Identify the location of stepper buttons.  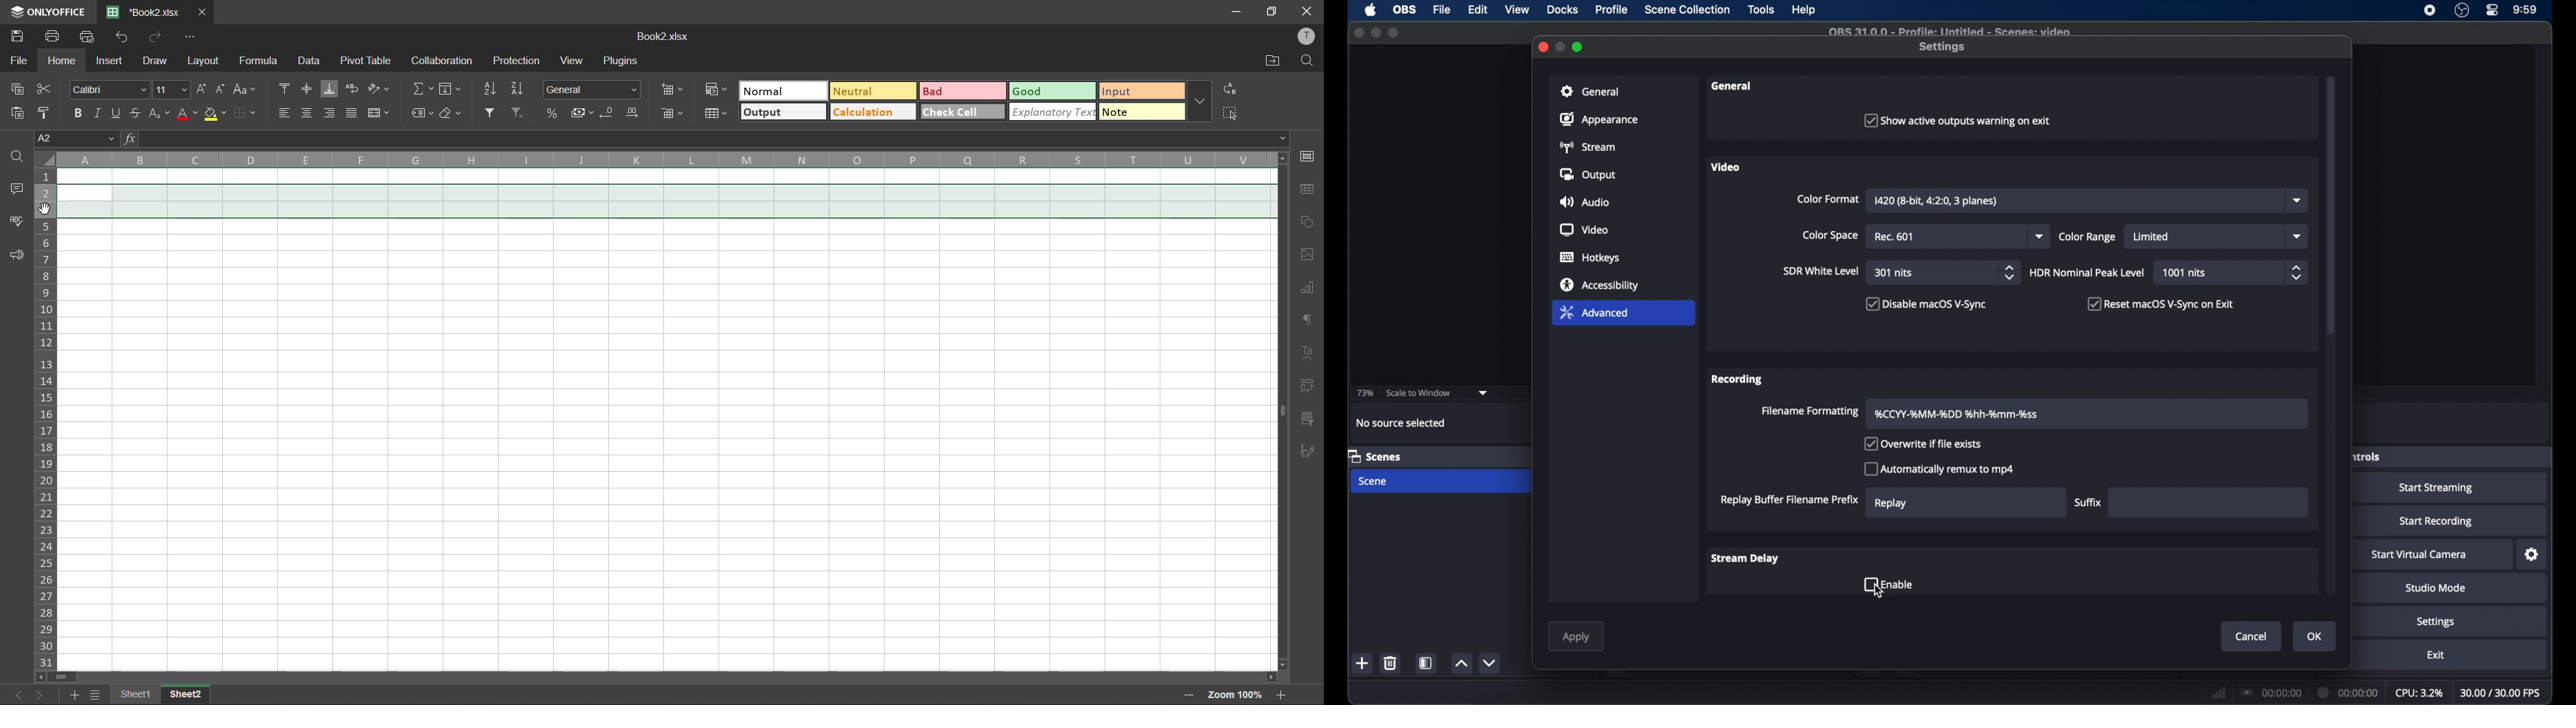
(2010, 273).